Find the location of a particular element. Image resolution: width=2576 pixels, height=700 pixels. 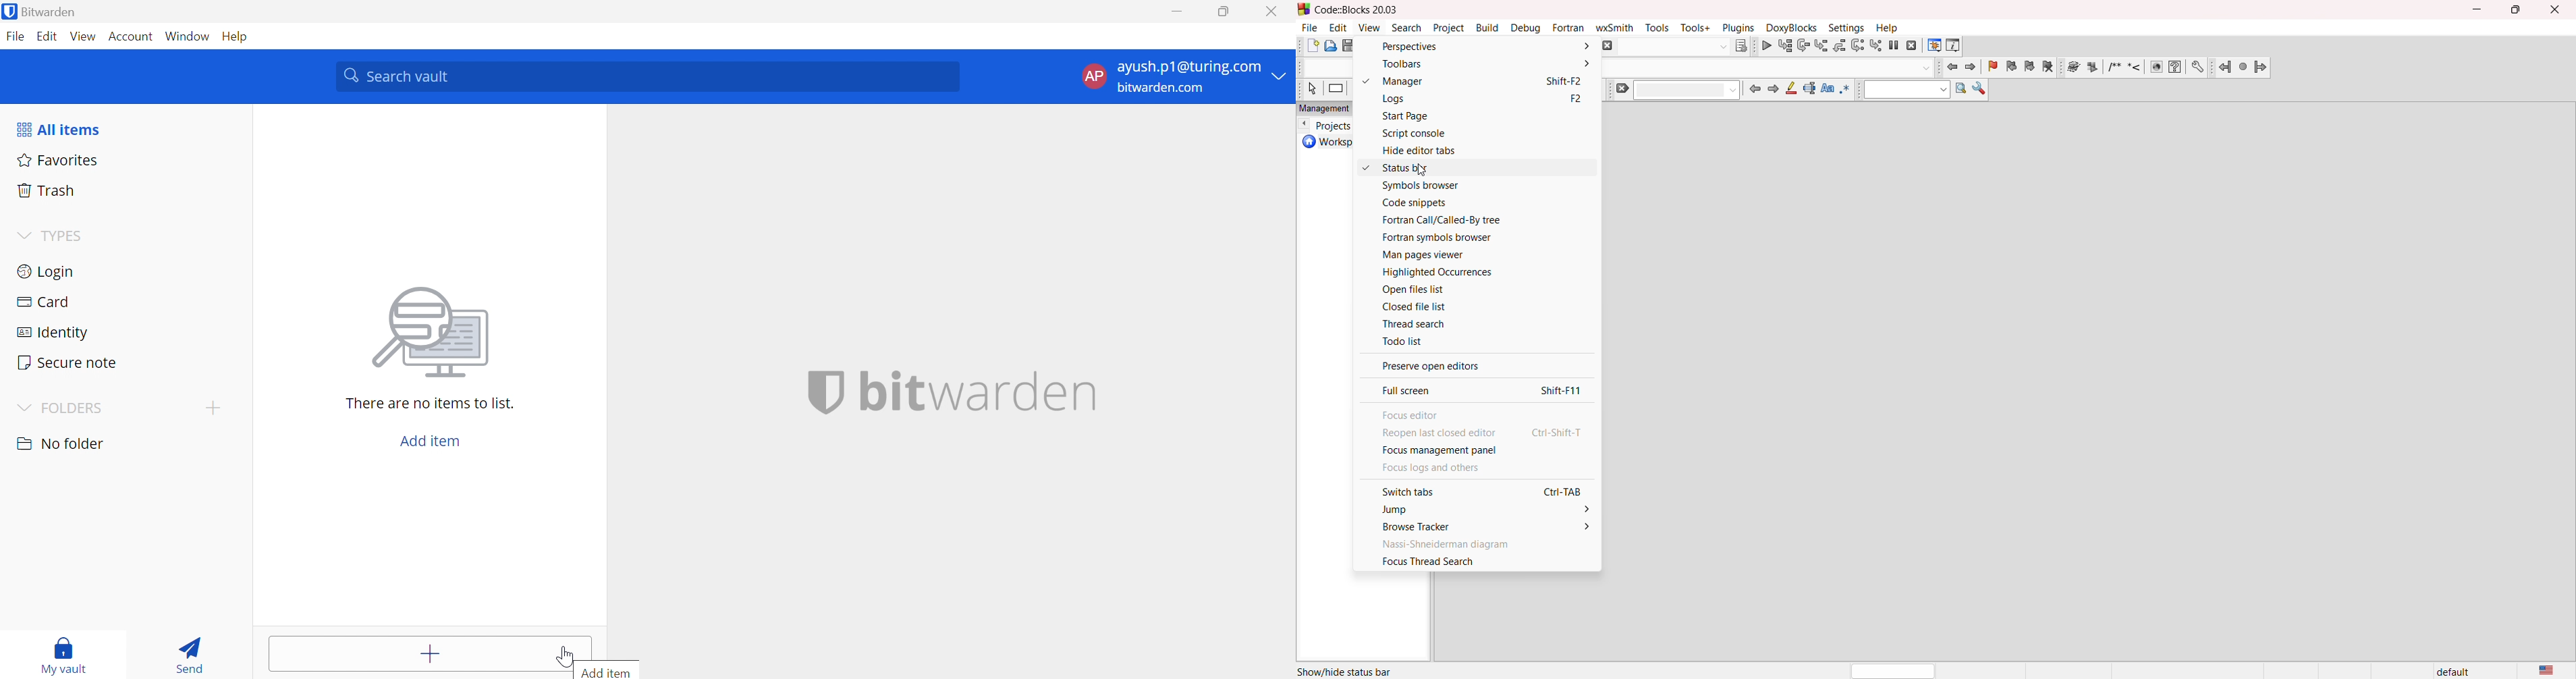

status bar is located at coordinates (1473, 168).